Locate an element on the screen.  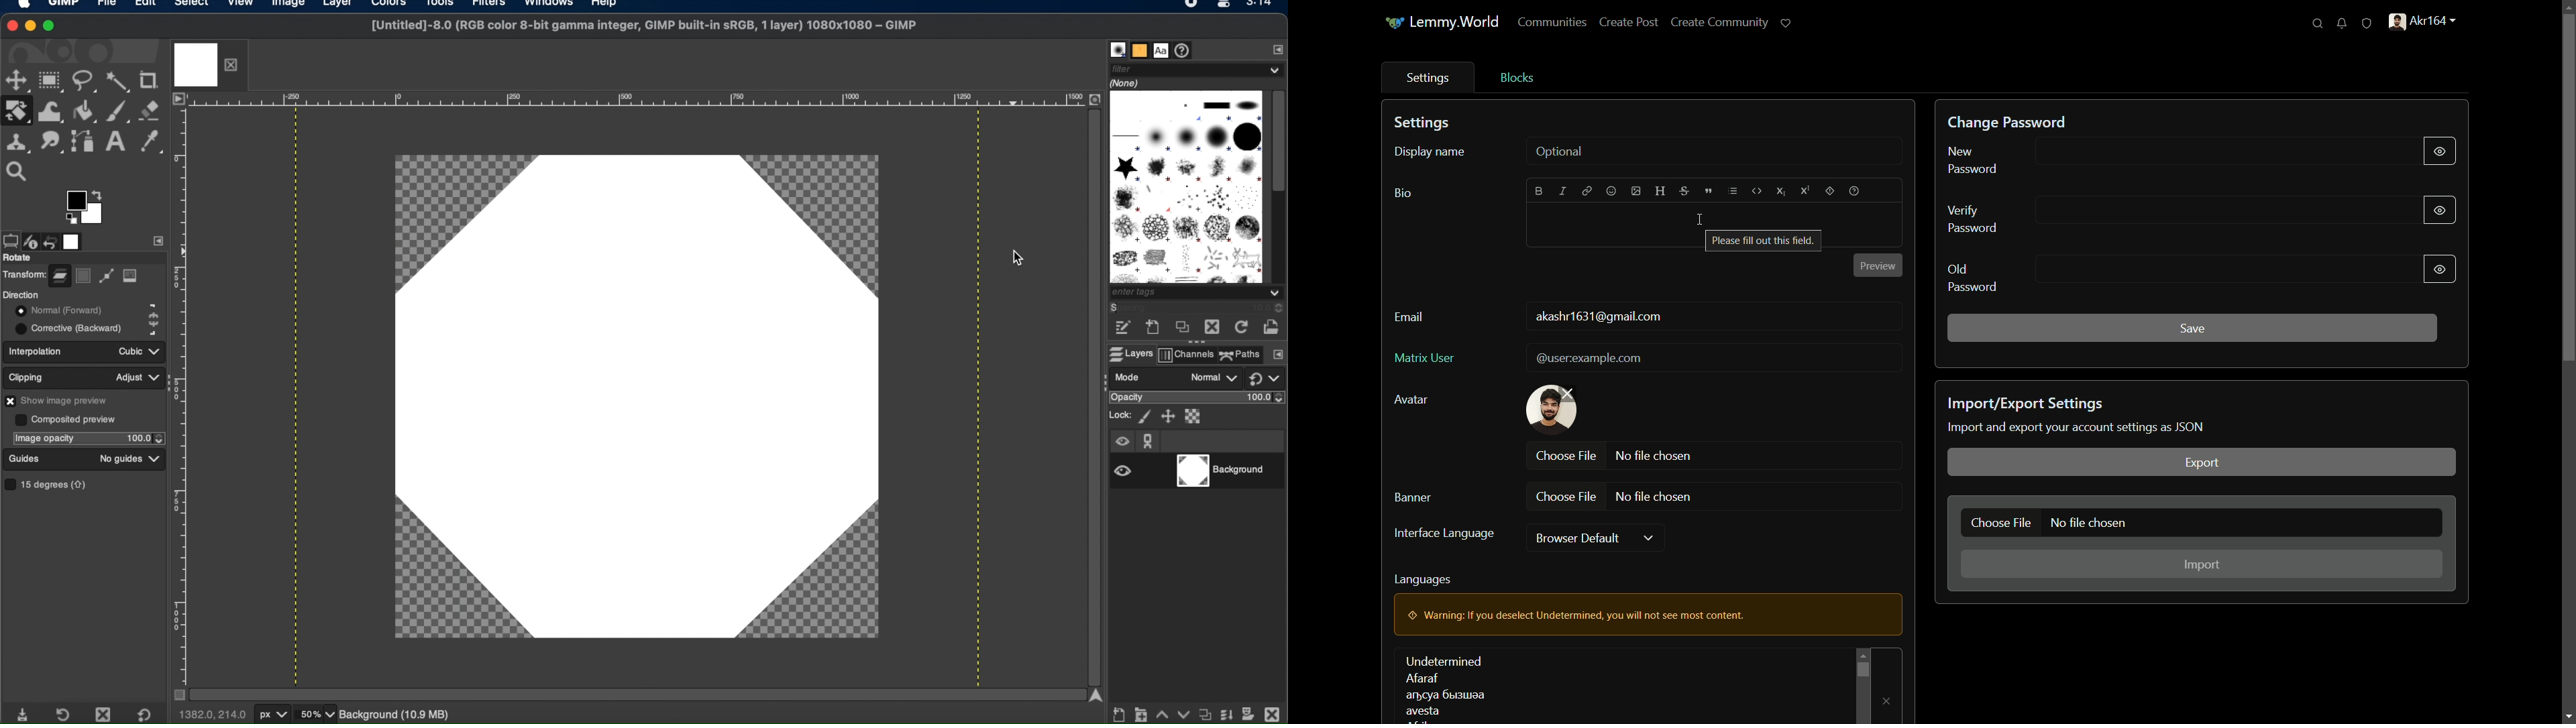
import/export settings is located at coordinates (2025, 404).